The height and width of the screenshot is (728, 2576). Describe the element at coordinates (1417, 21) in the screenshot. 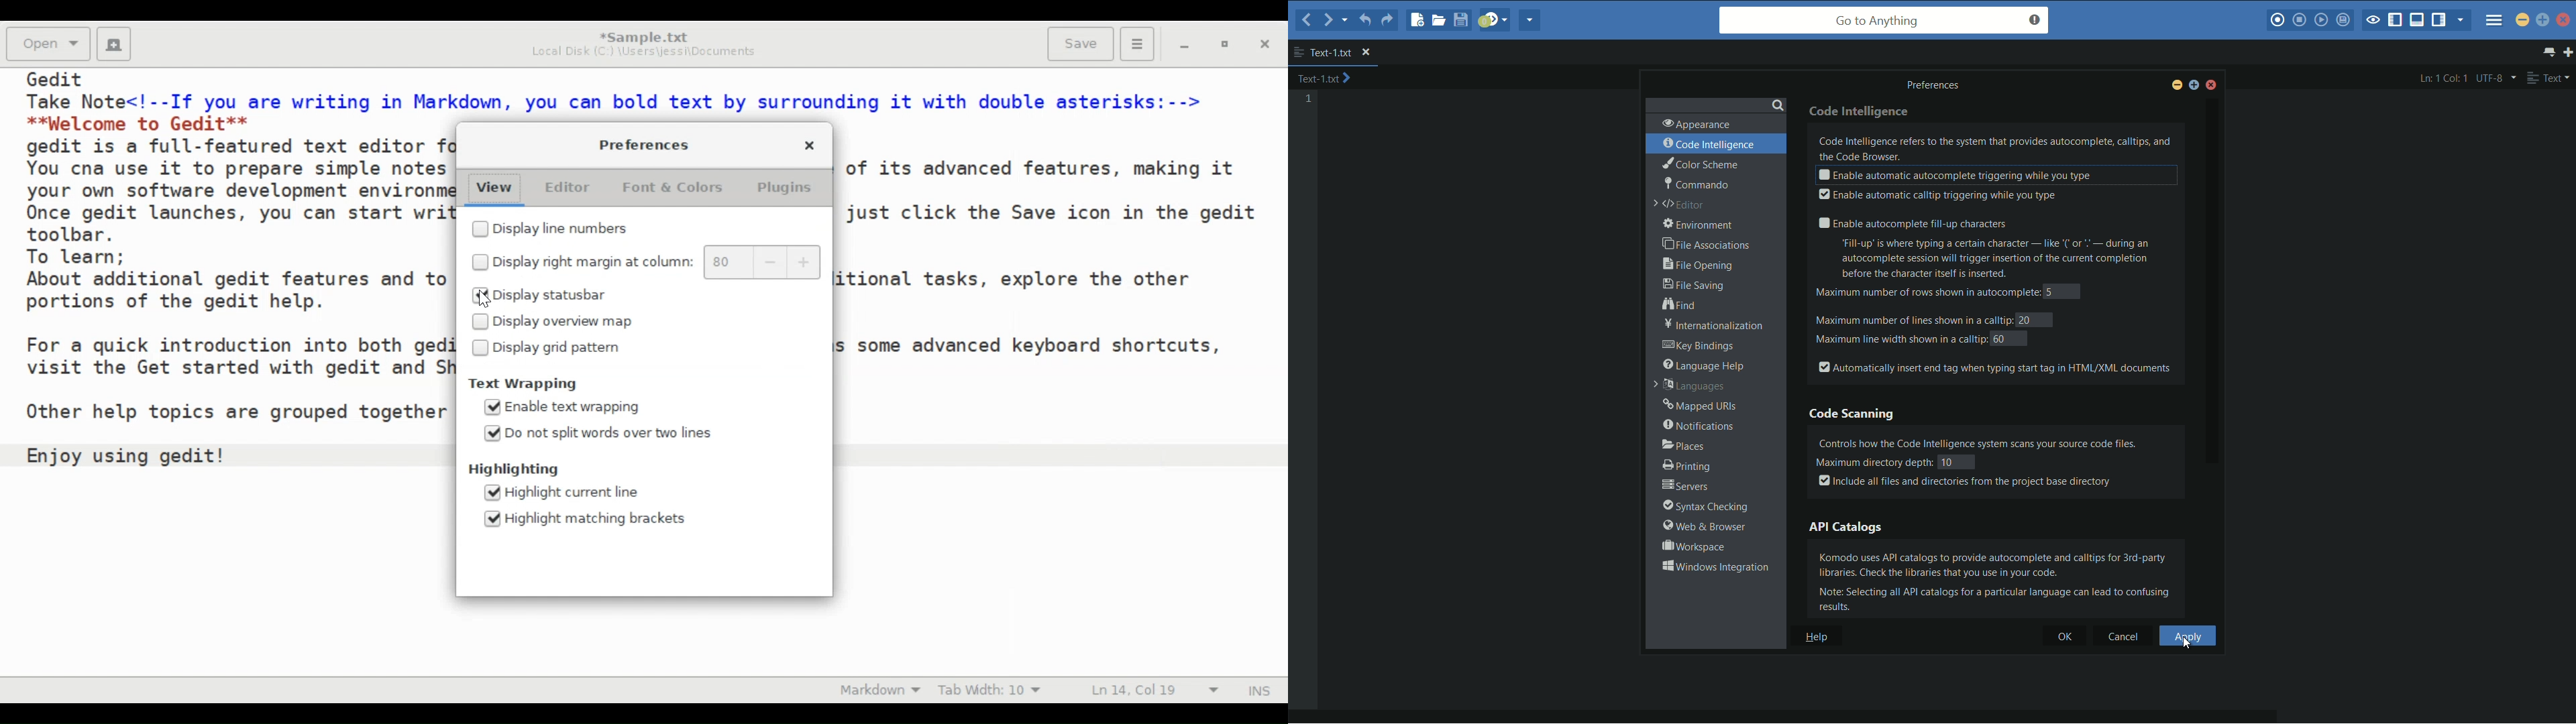

I see `new file` at that location.